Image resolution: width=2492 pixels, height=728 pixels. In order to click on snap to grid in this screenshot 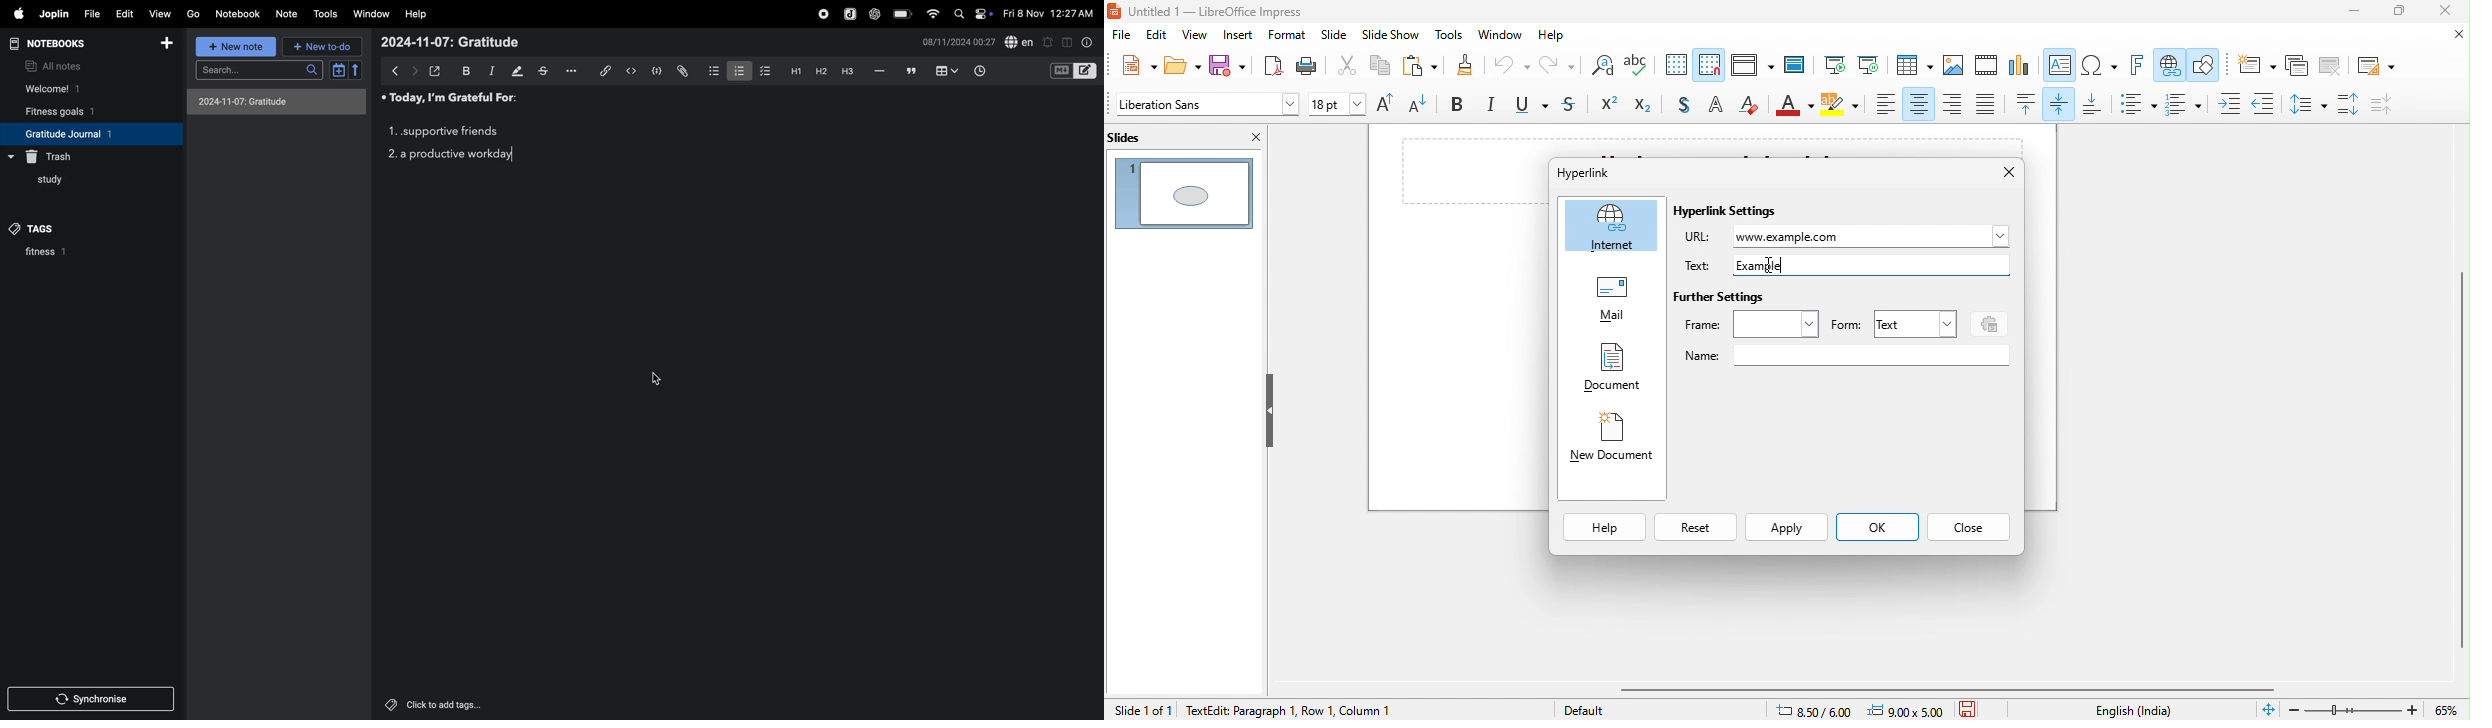, I will do `click(1711, 64)`.